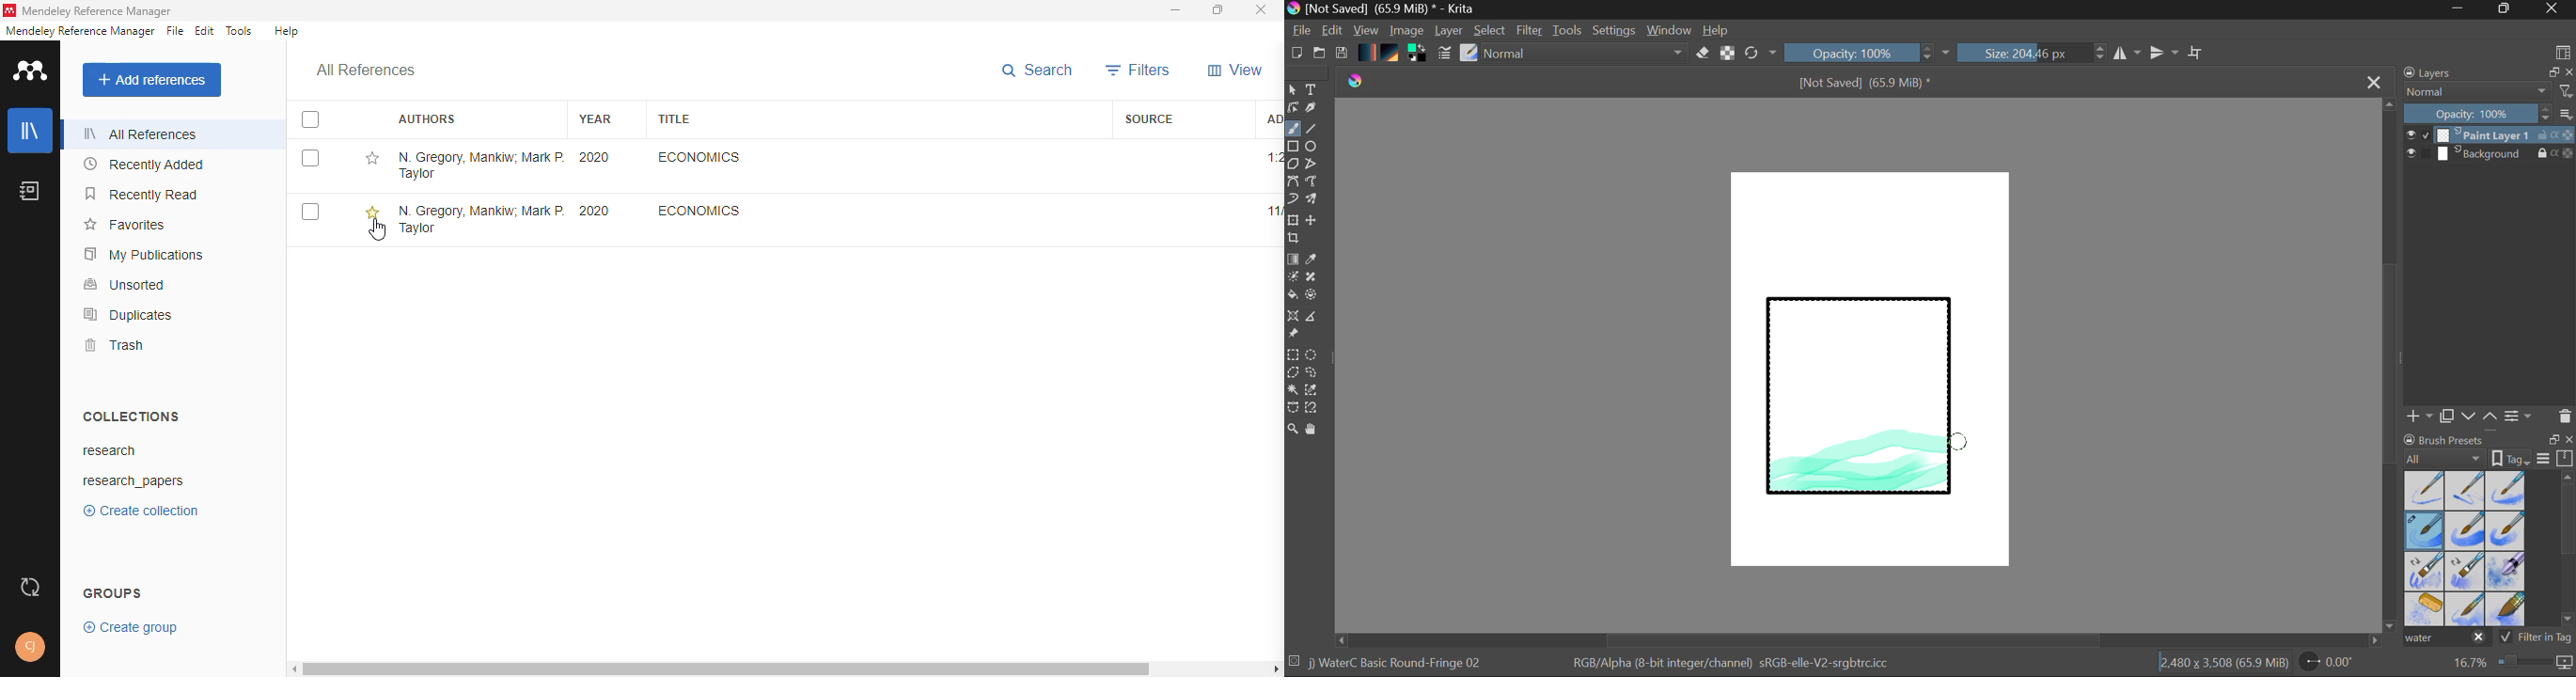 The height and width of the screenshot is (700, 2576). I want to click on library, so click(31, 130).